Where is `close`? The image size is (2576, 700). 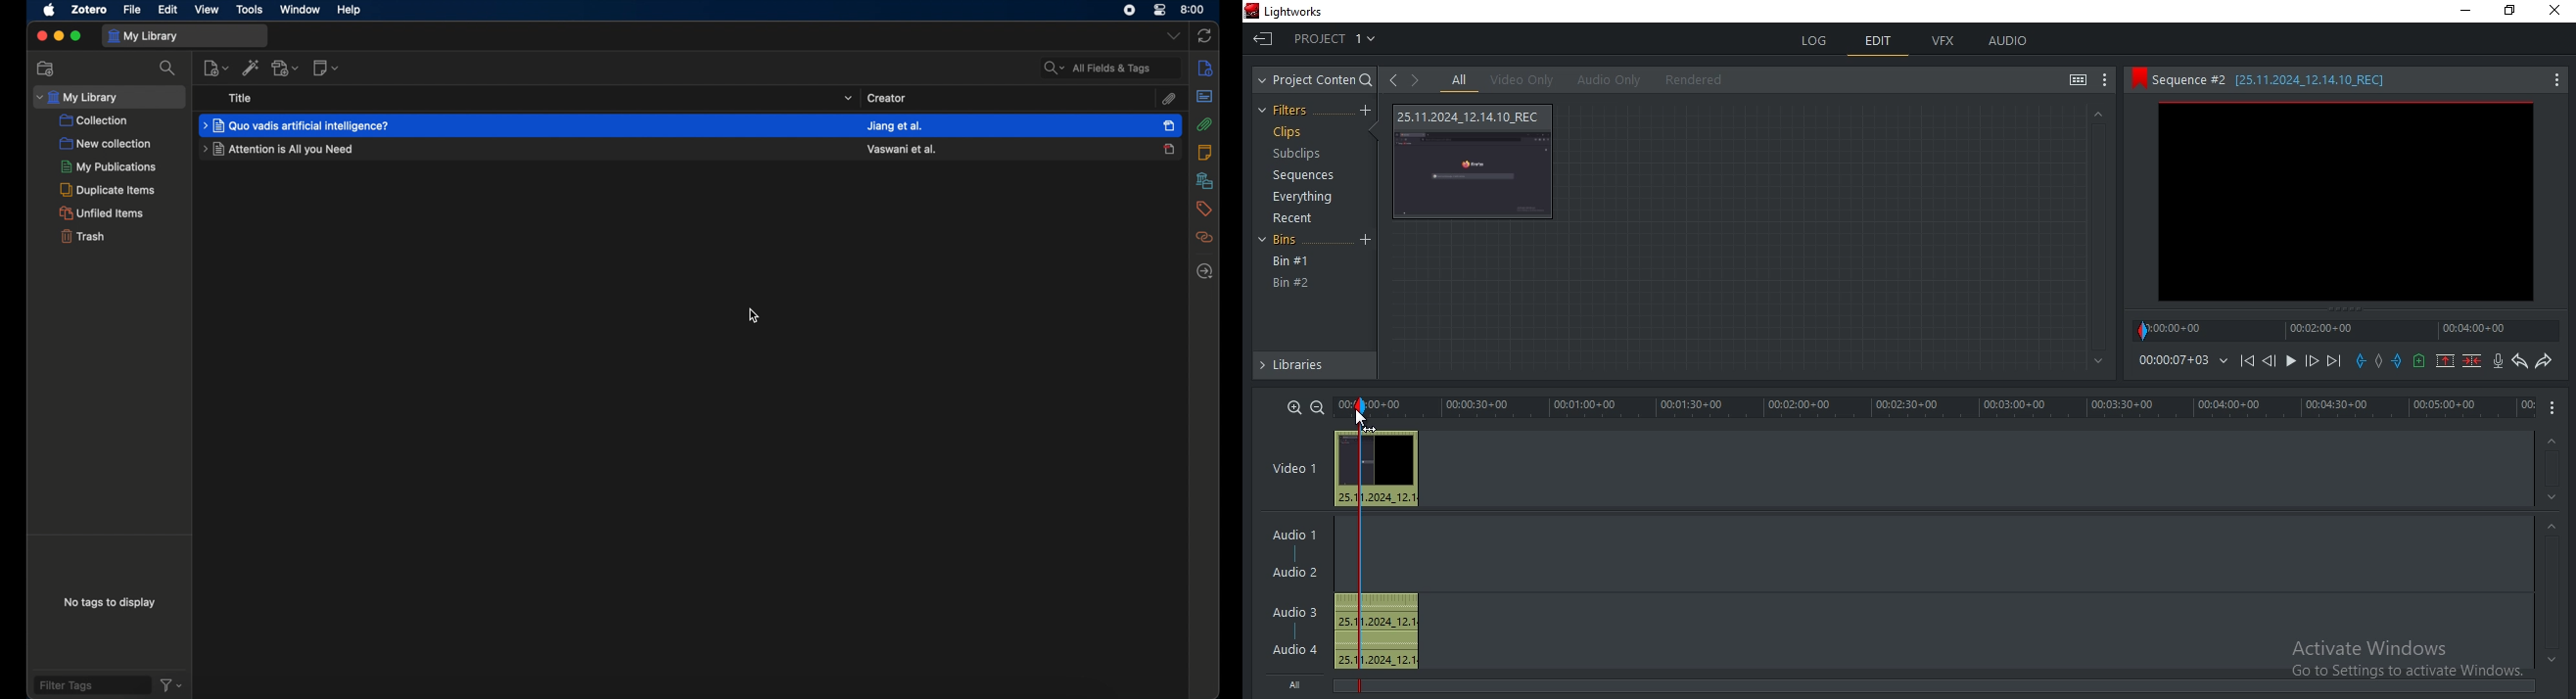 close is located at coordinates (41, 36).